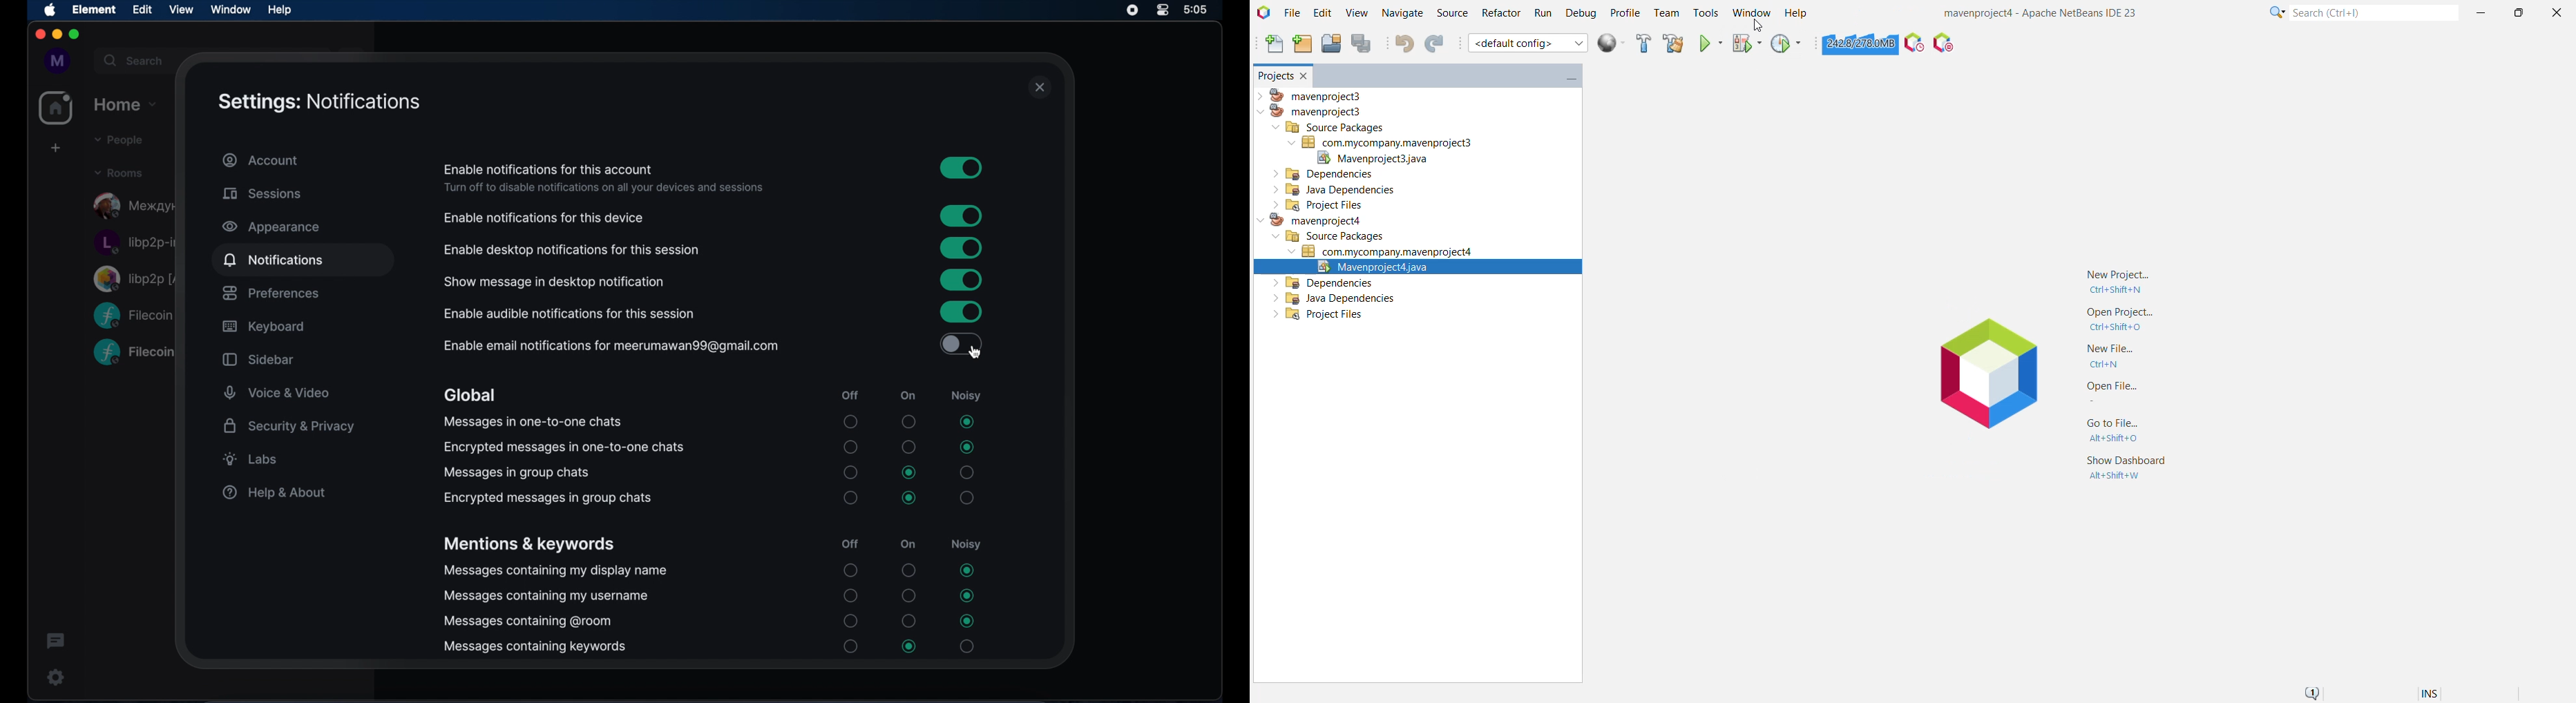 This screenshot has width=2576, height=728. What do you see at coordinates (1324, 283) in the screenshot?
I see `Dependencies` at bounding box center [1324, 283].